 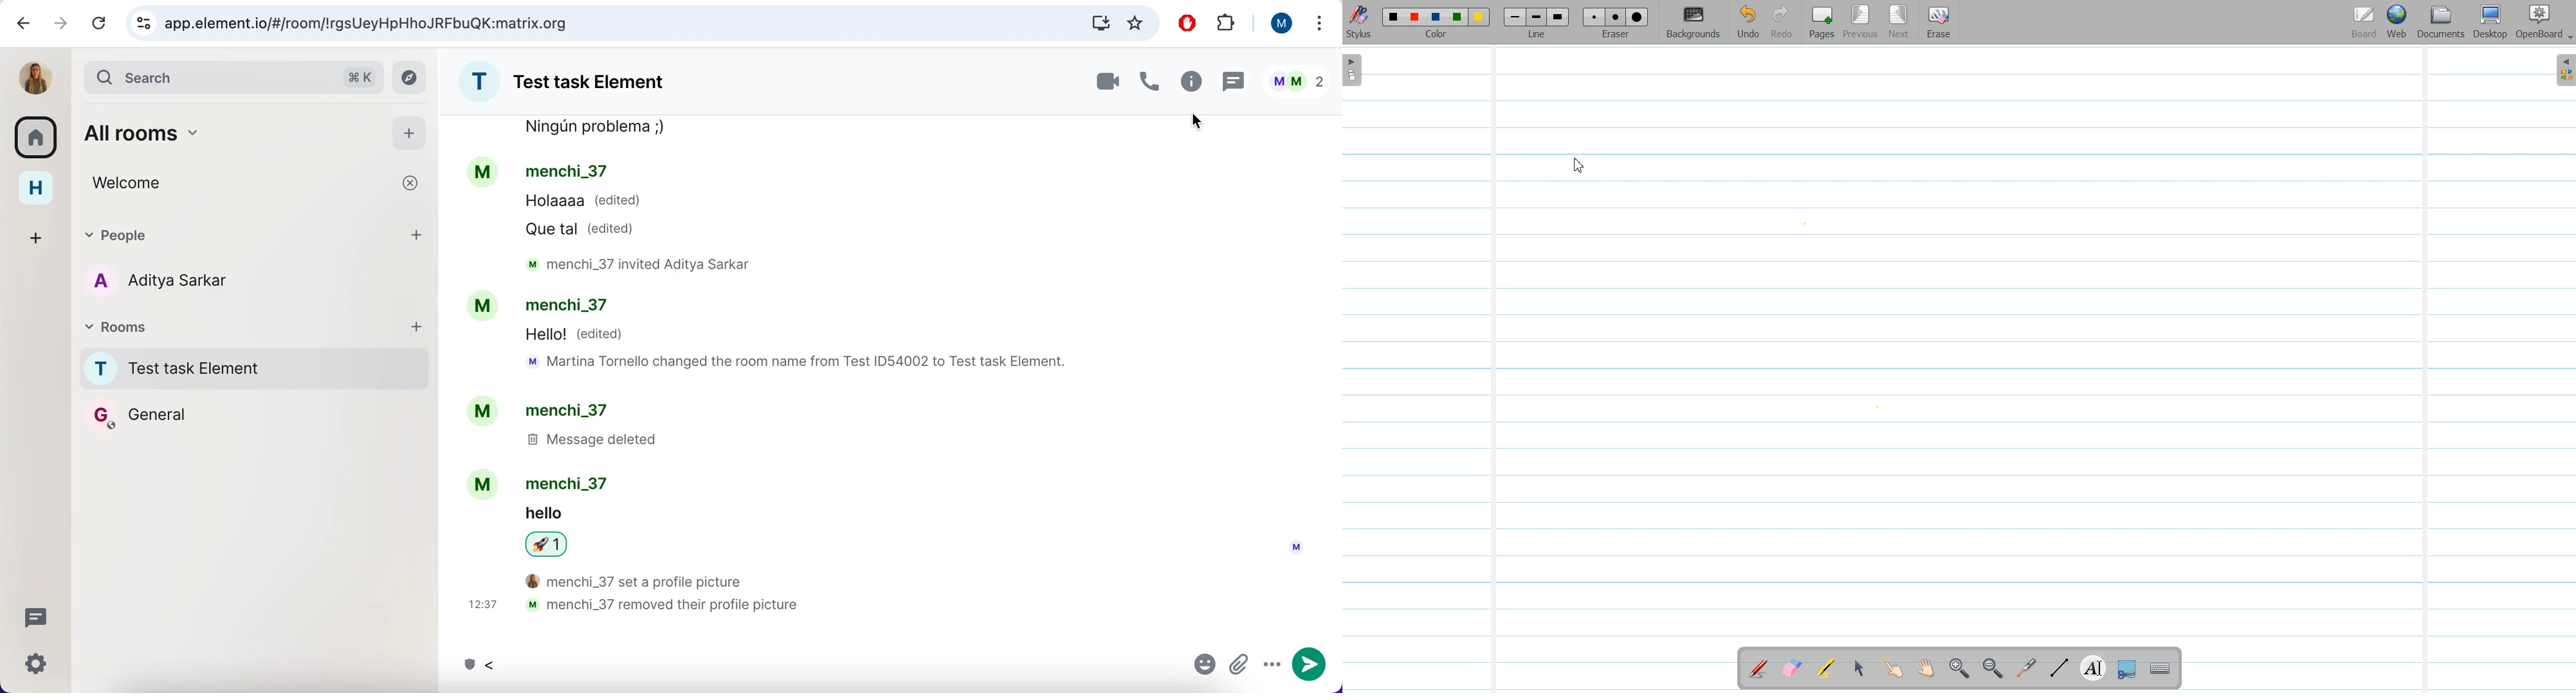 I want to click on threads, so click(x=36, y=617).